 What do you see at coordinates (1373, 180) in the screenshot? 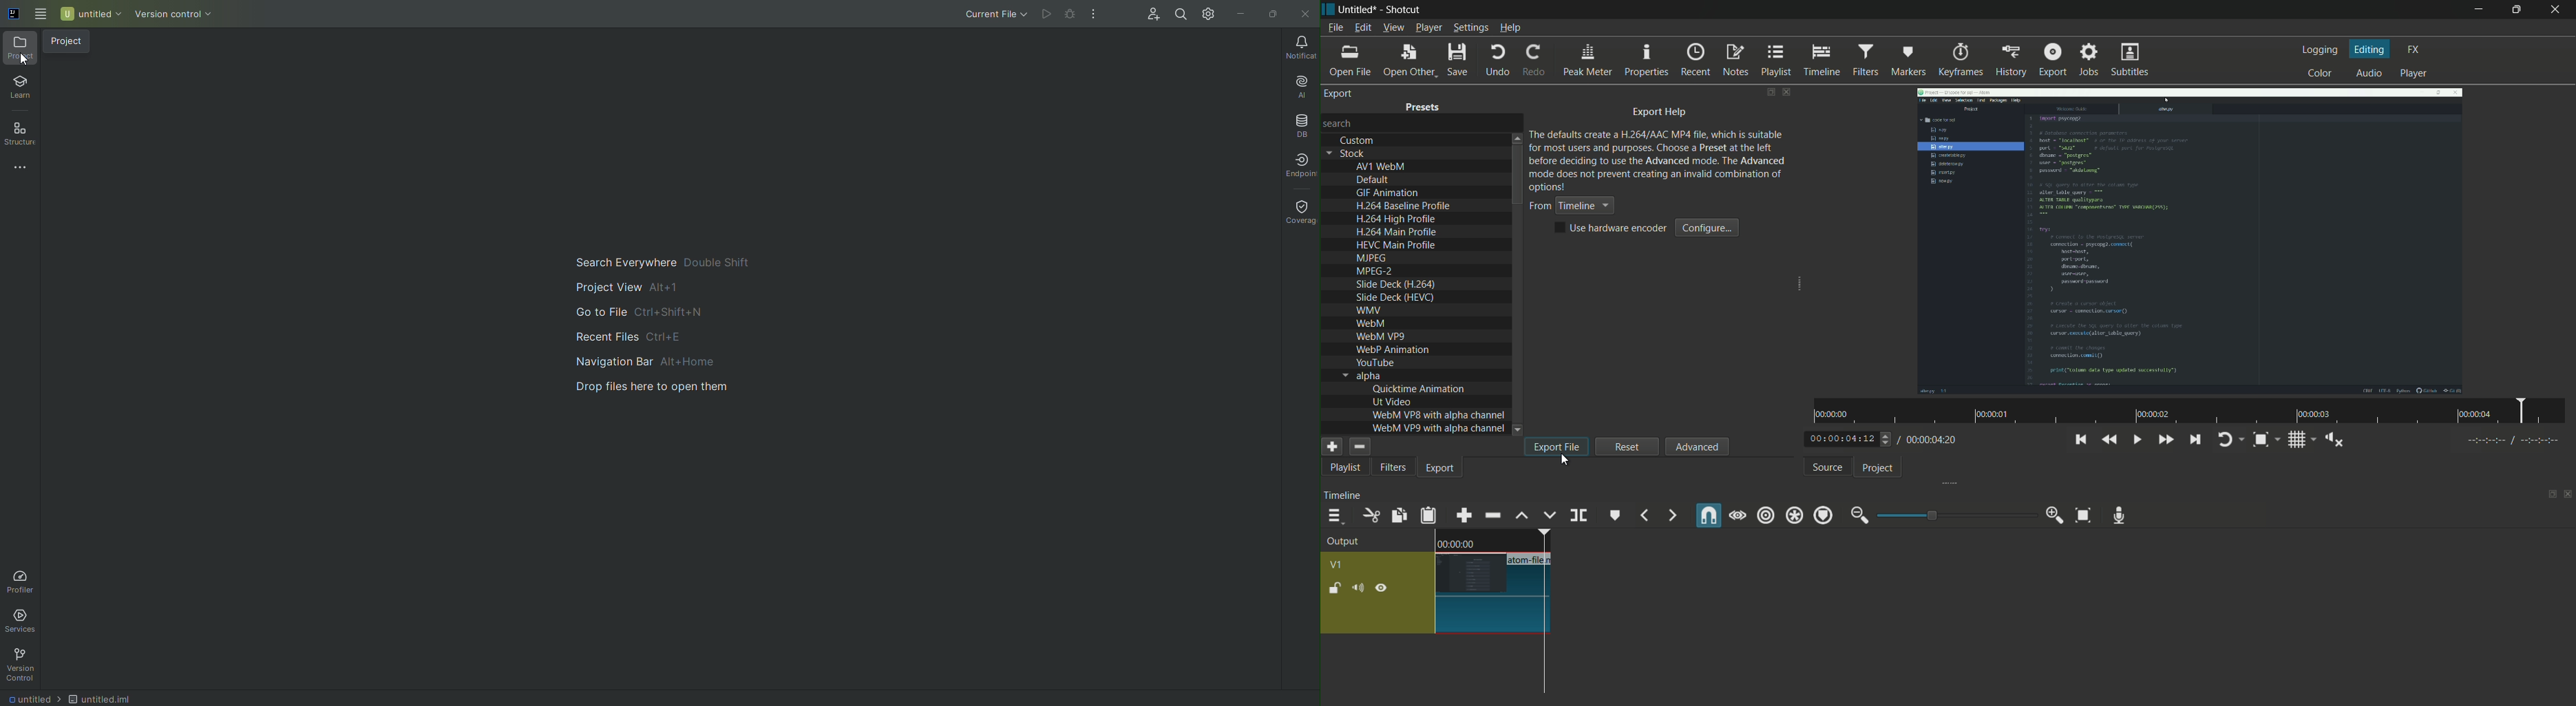
I see `default` at bounding box center [1373, 180].